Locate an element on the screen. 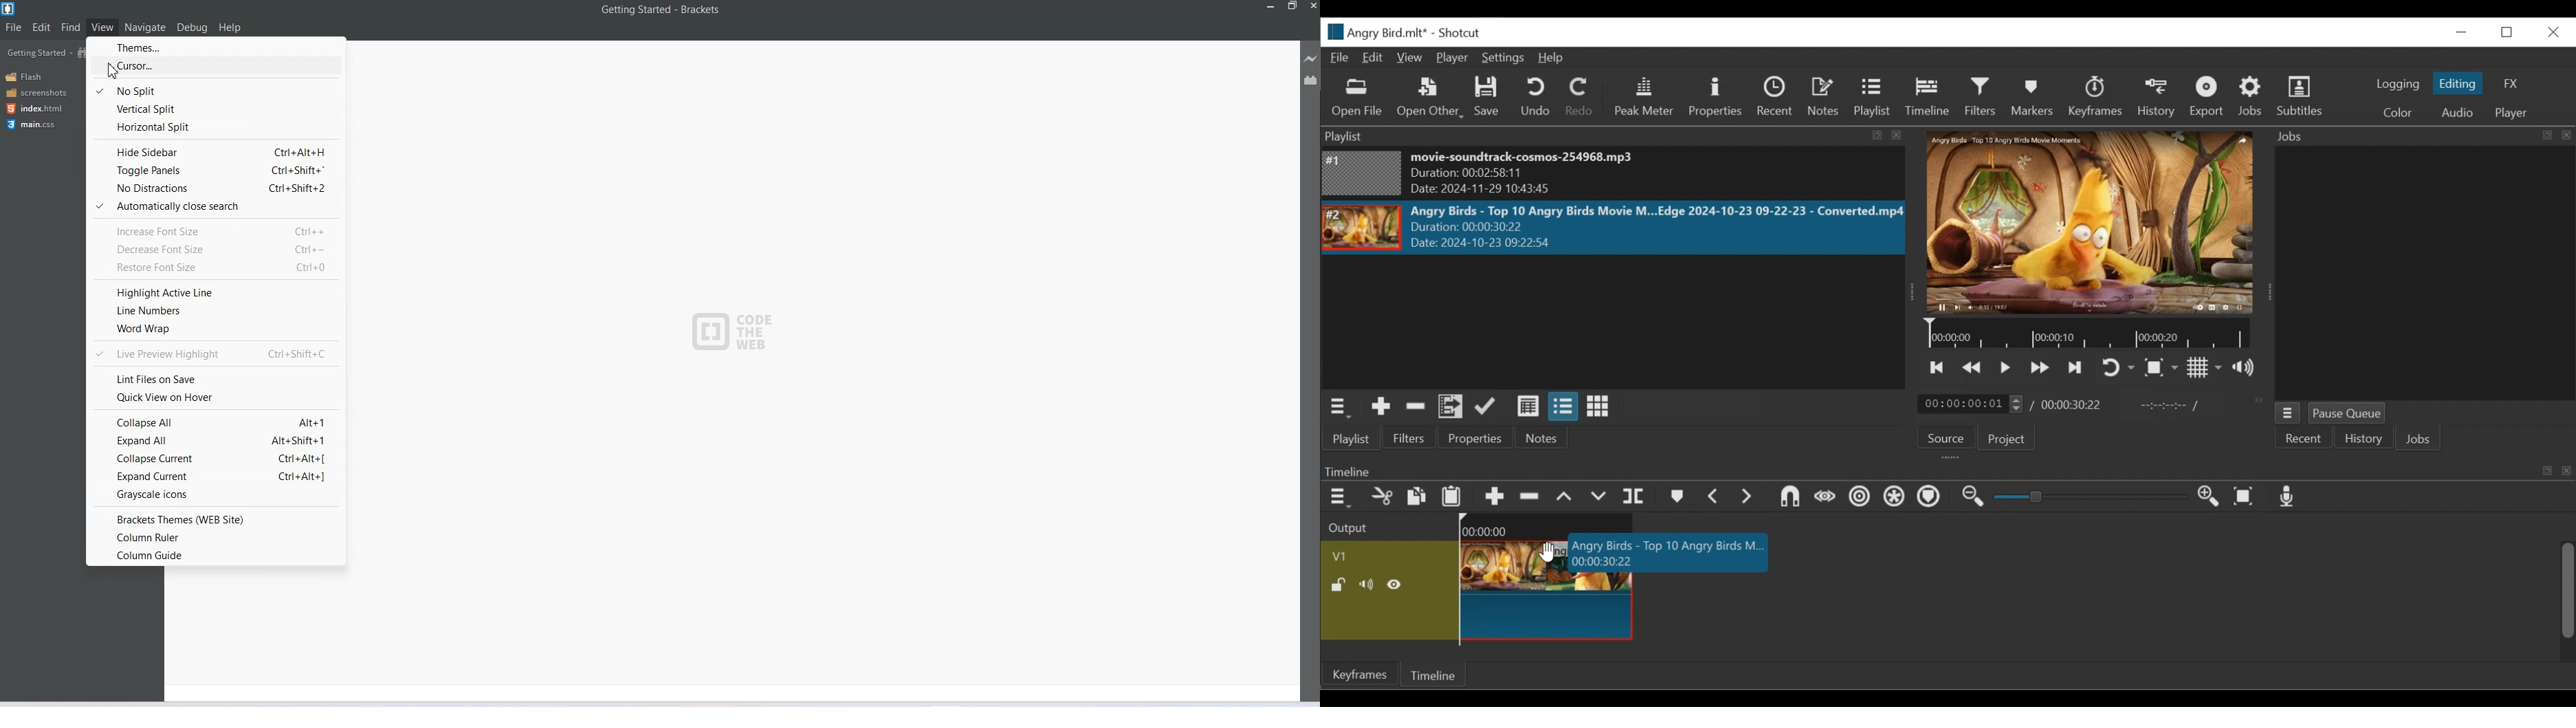 The image size is (2576, 728). Overwrite is located at coordinates (1599, 498).